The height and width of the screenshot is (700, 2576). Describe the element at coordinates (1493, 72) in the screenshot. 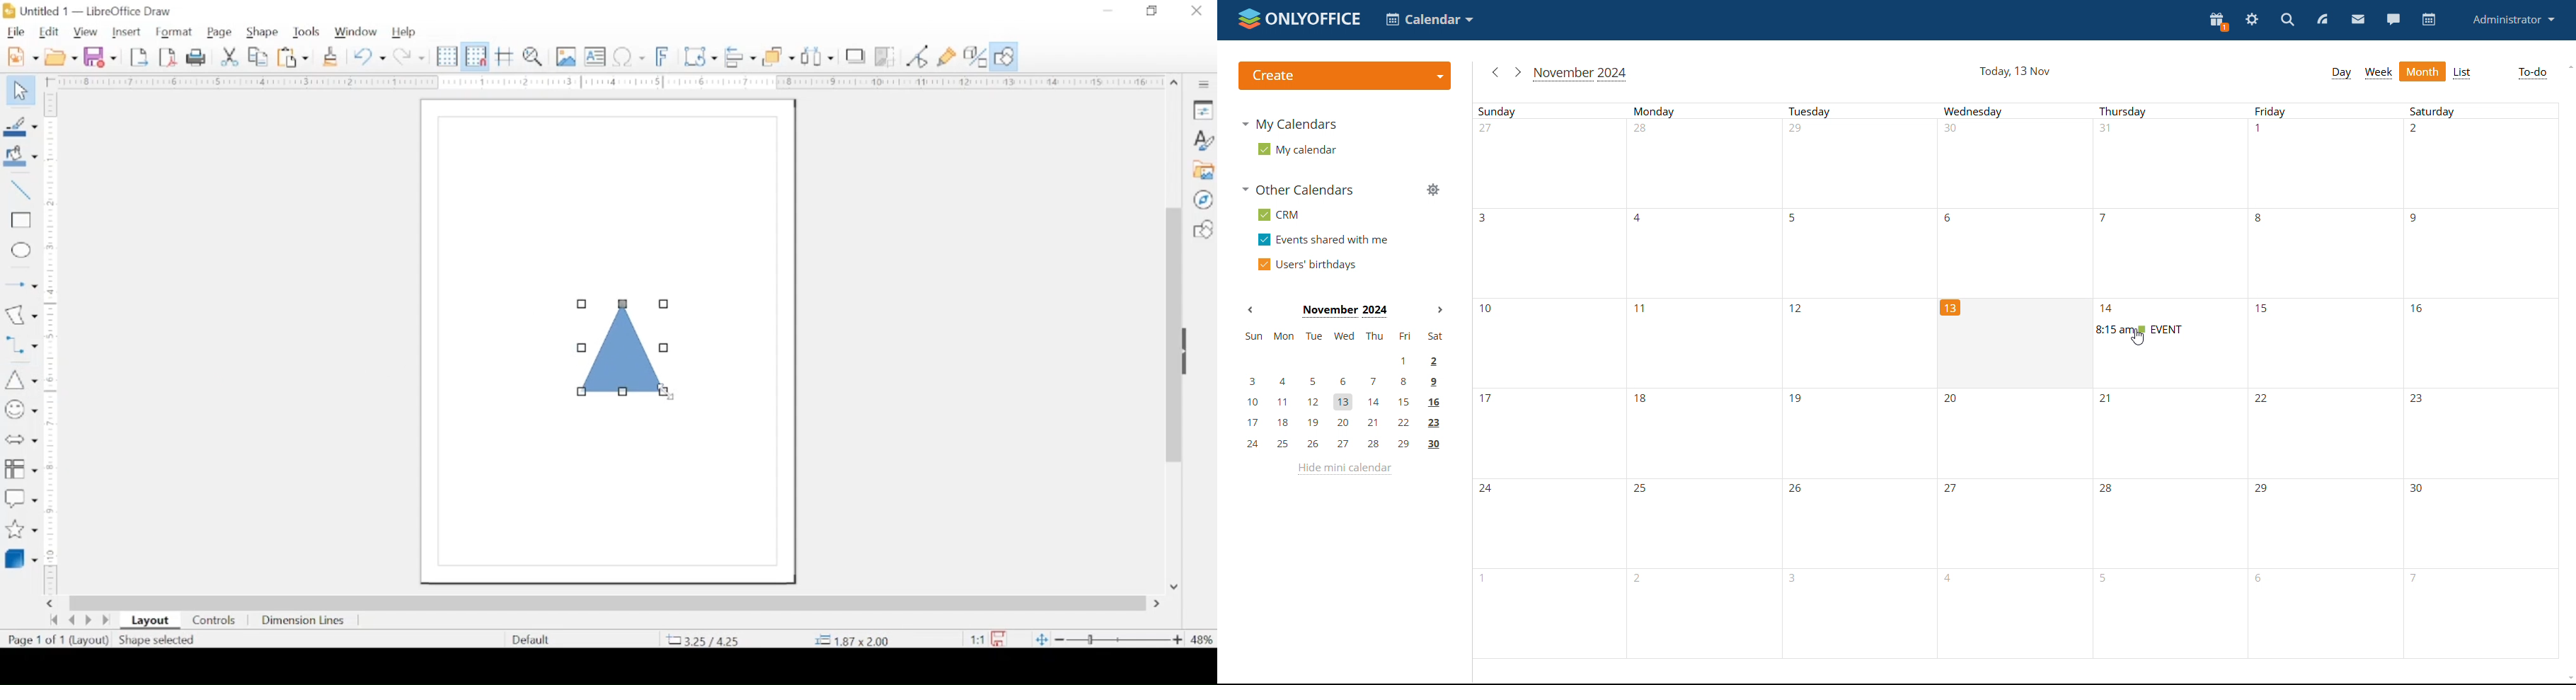

I see `previous month` at that location.